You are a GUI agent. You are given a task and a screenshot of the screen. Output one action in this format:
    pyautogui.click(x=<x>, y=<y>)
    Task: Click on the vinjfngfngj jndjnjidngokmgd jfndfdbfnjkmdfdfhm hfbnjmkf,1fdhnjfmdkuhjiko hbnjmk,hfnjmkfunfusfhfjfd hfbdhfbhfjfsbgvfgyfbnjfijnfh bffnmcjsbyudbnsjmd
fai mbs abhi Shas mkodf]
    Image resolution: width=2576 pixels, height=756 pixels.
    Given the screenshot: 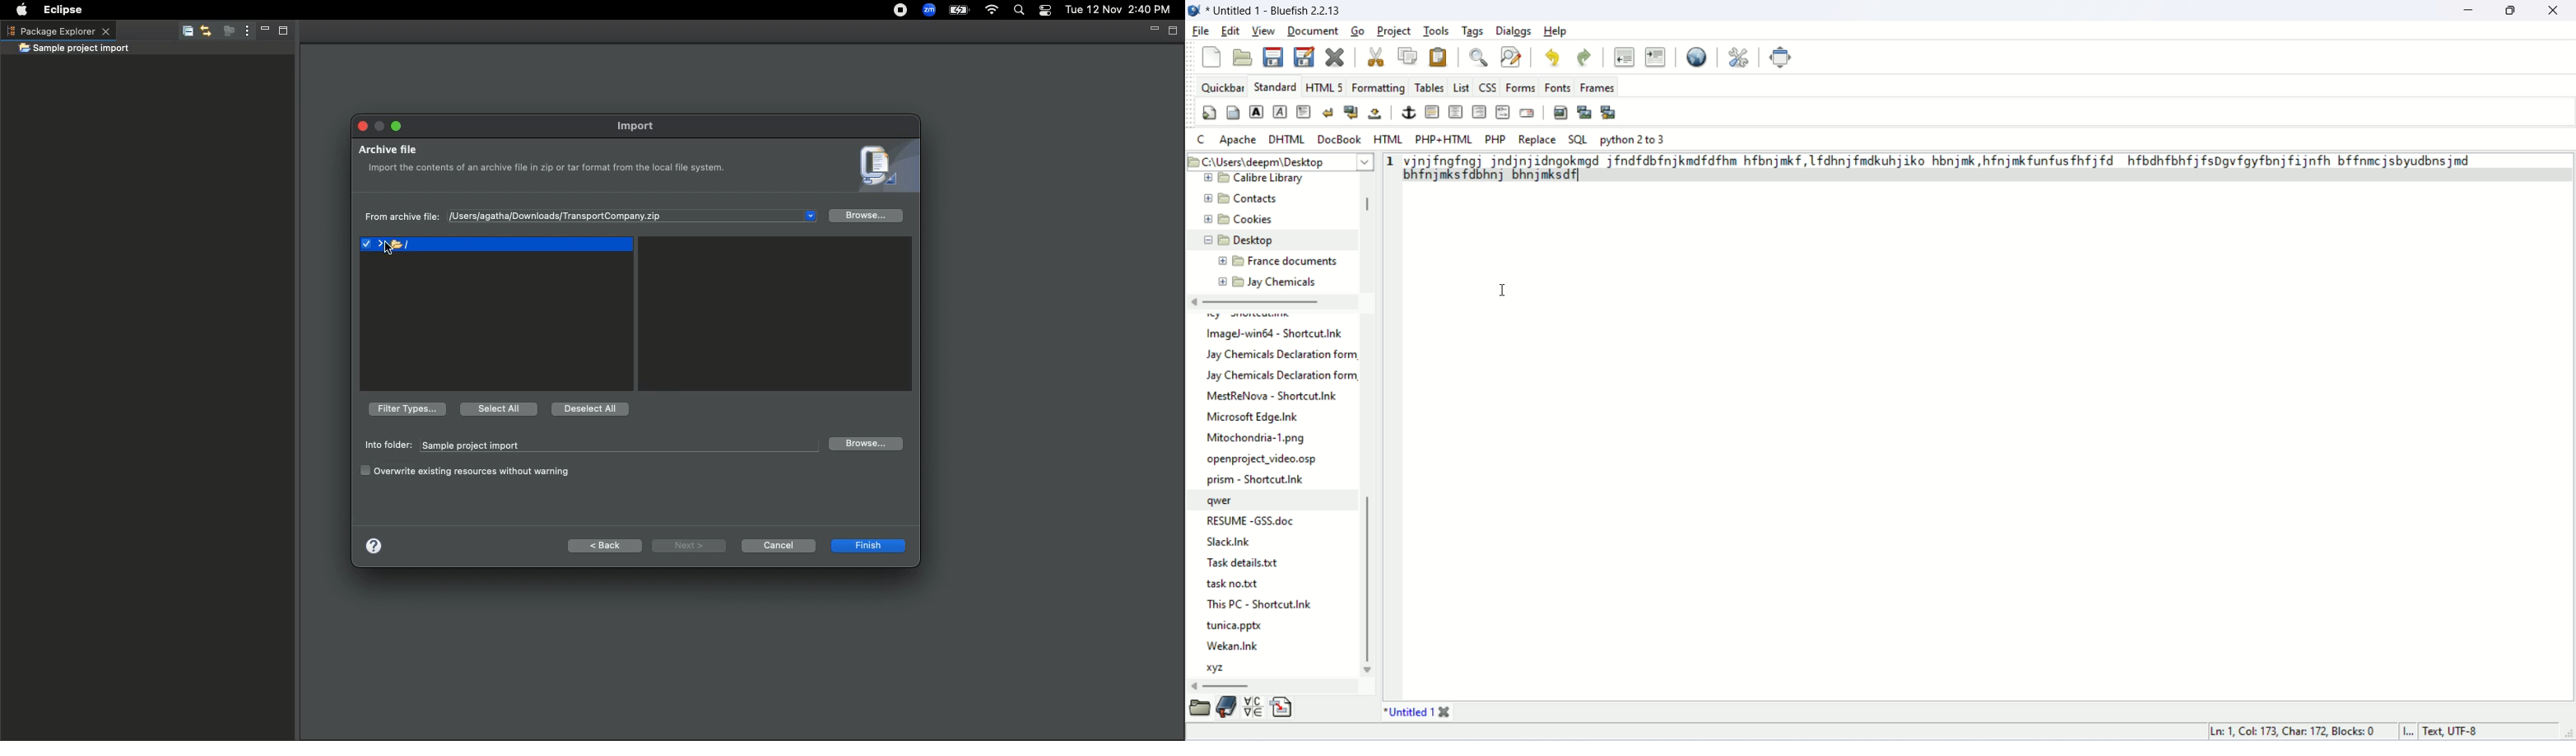 What is the action you would take?
    pyautogui.click(x=1950, y=167)
    